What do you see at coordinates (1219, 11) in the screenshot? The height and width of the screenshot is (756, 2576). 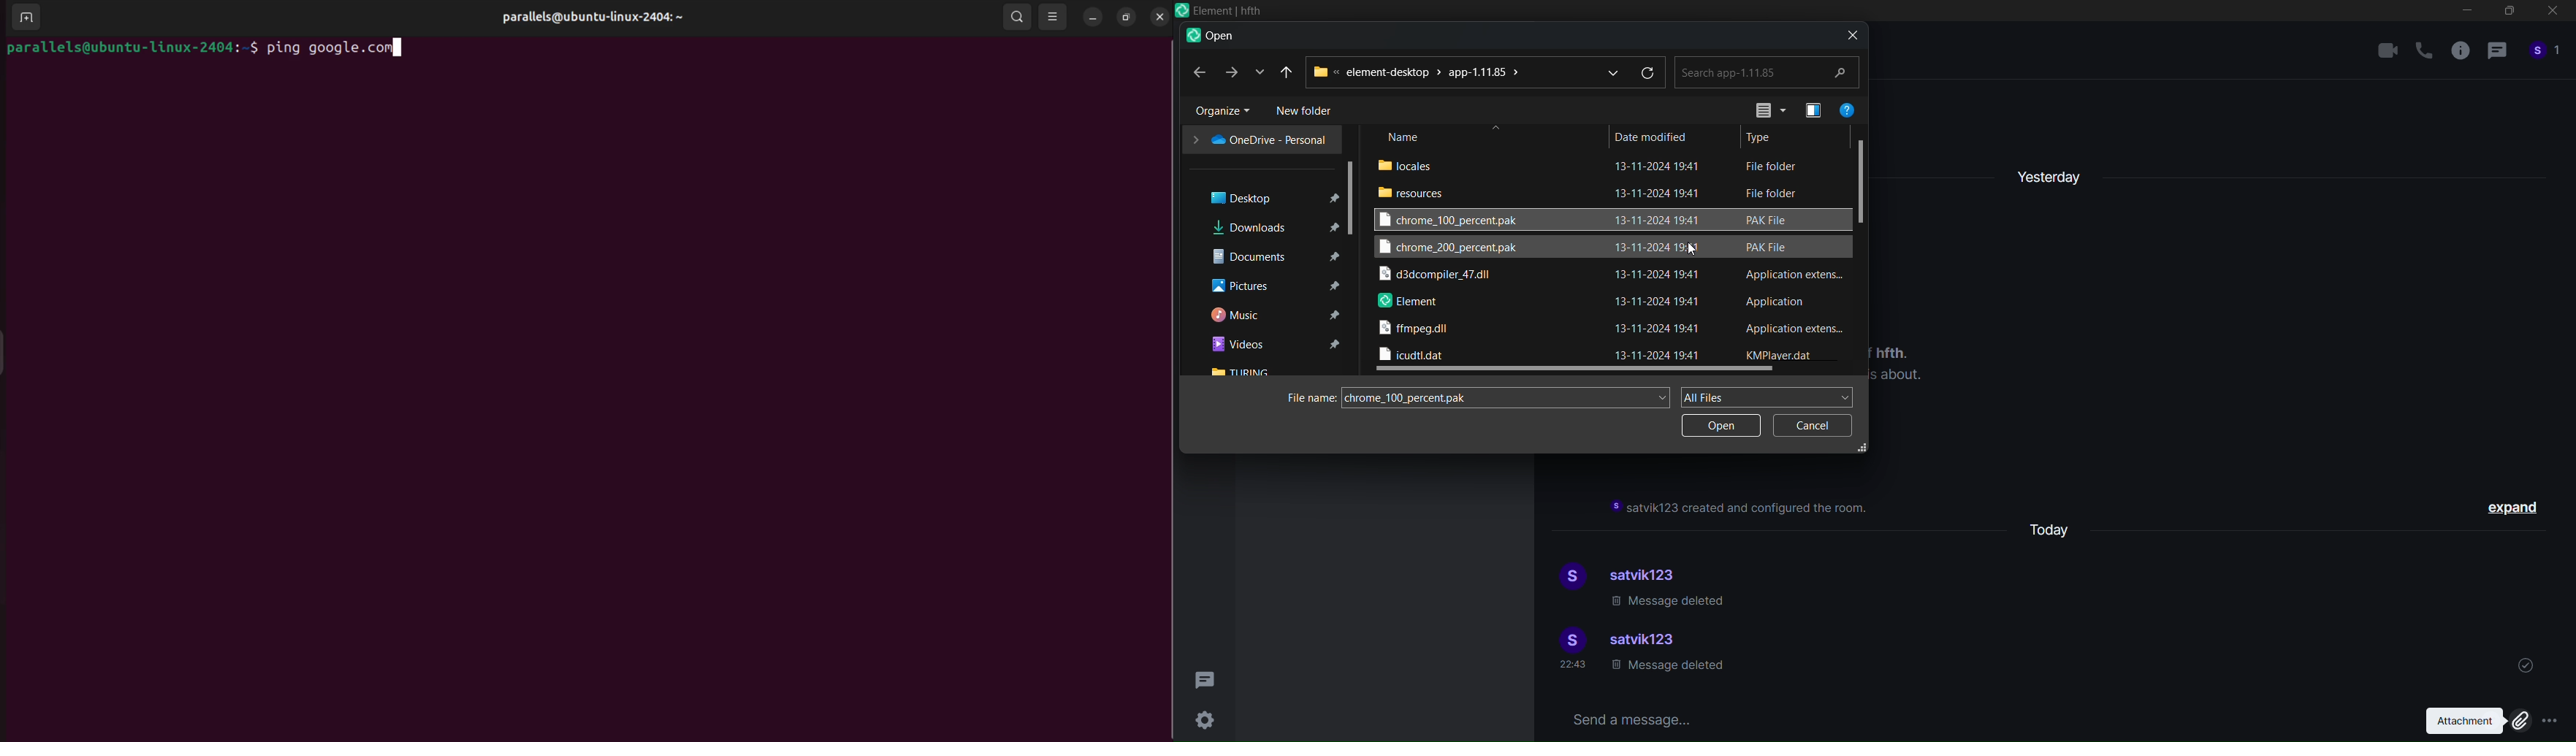 I see `Icon` at bounding box center [1219, 11].